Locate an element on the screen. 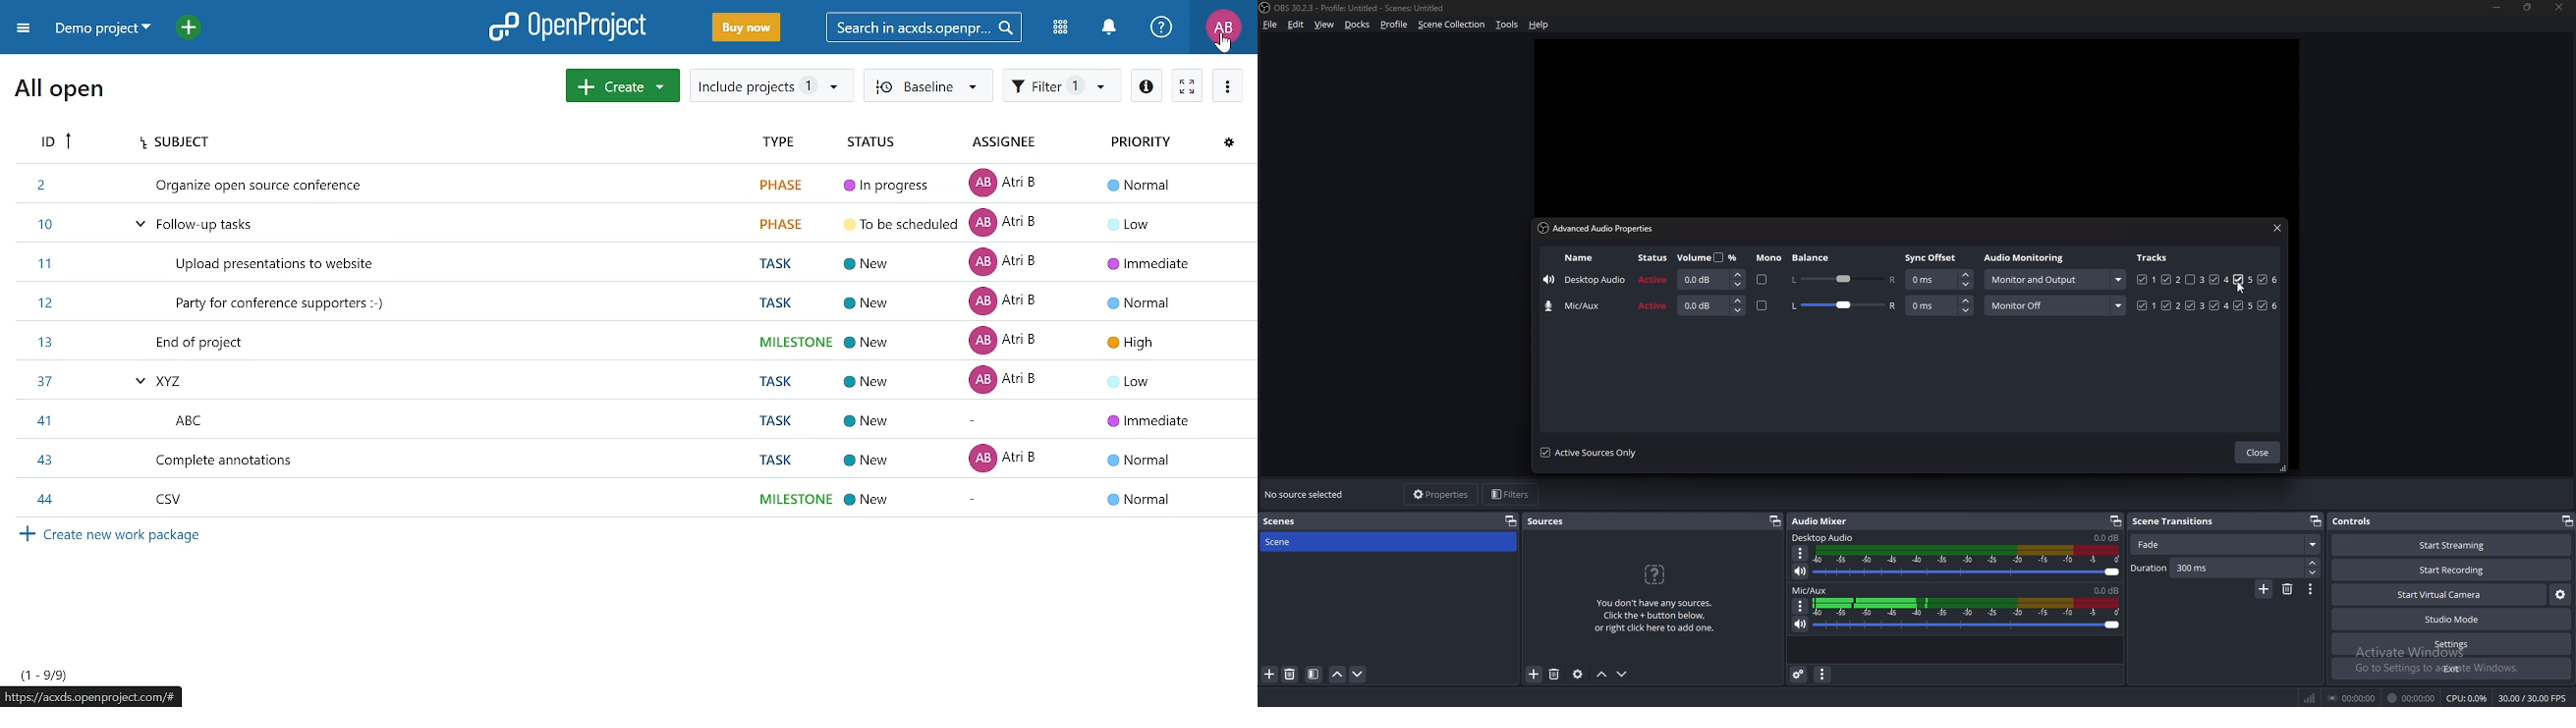 This screenshot has width=2576, height=728. close is located at coordinates (2257, 453).